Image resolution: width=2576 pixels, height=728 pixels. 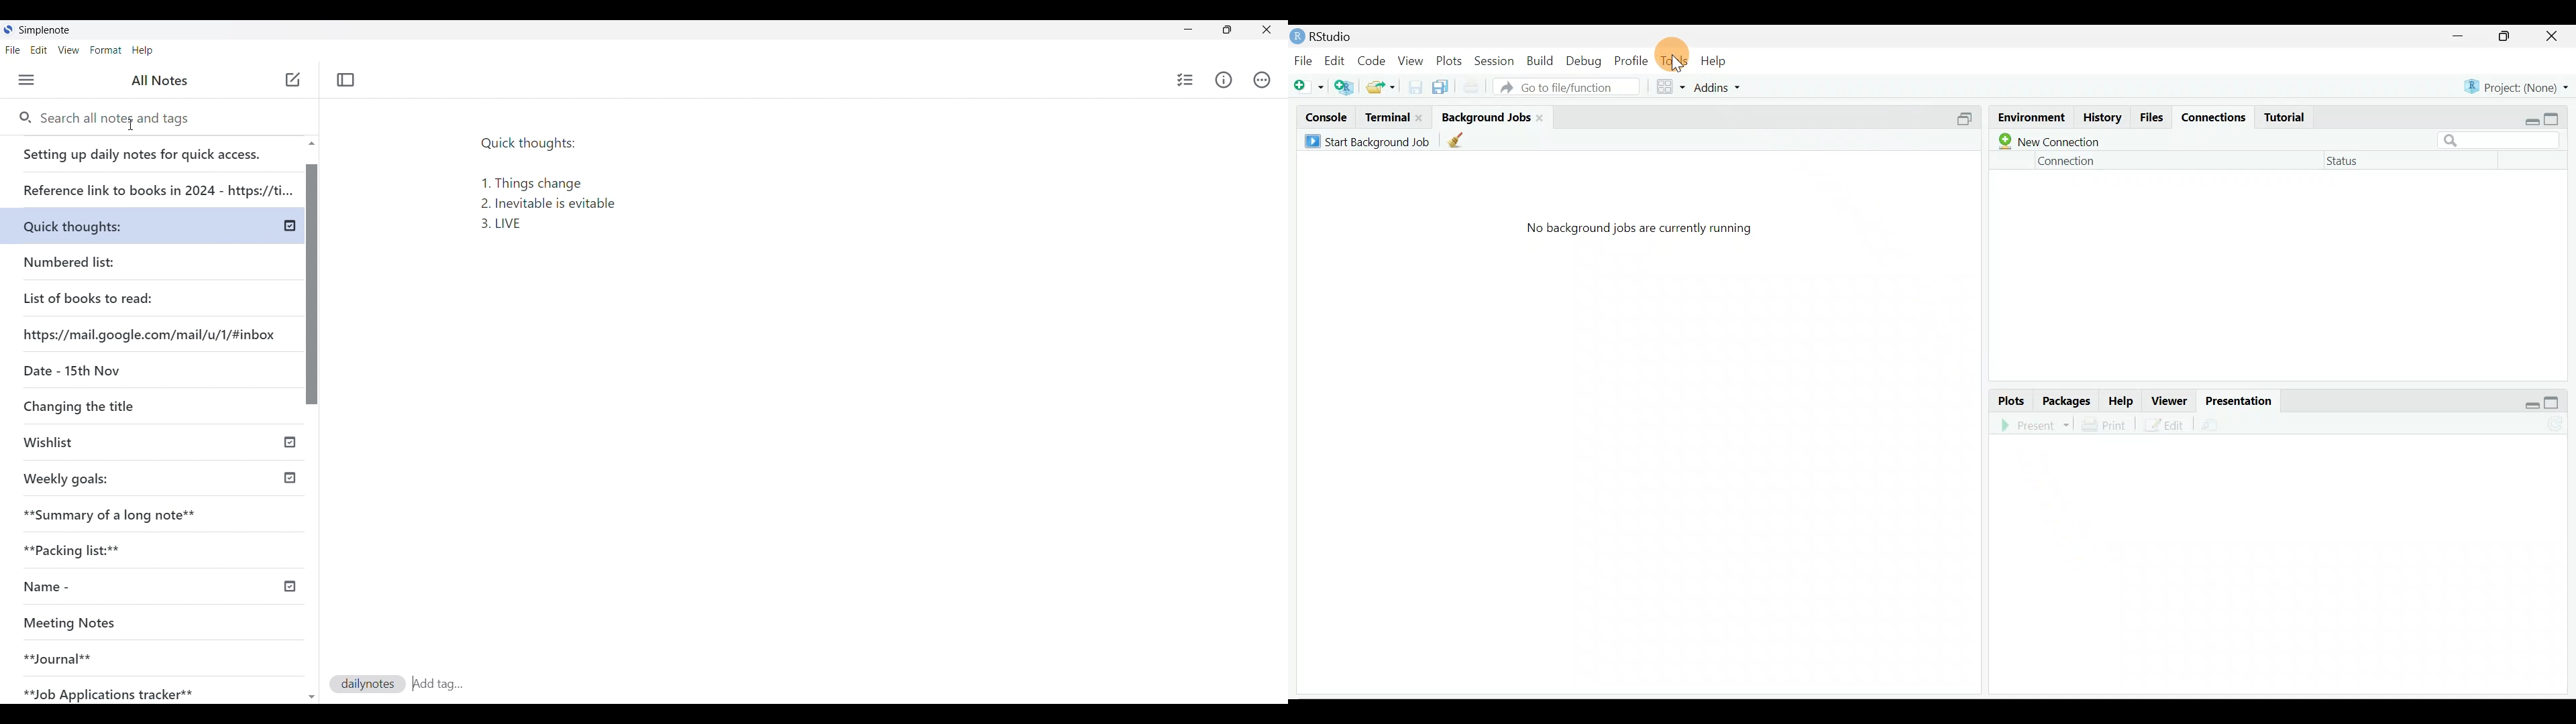 I want to click on Vertical slide bar, so click(x=313, y=426).